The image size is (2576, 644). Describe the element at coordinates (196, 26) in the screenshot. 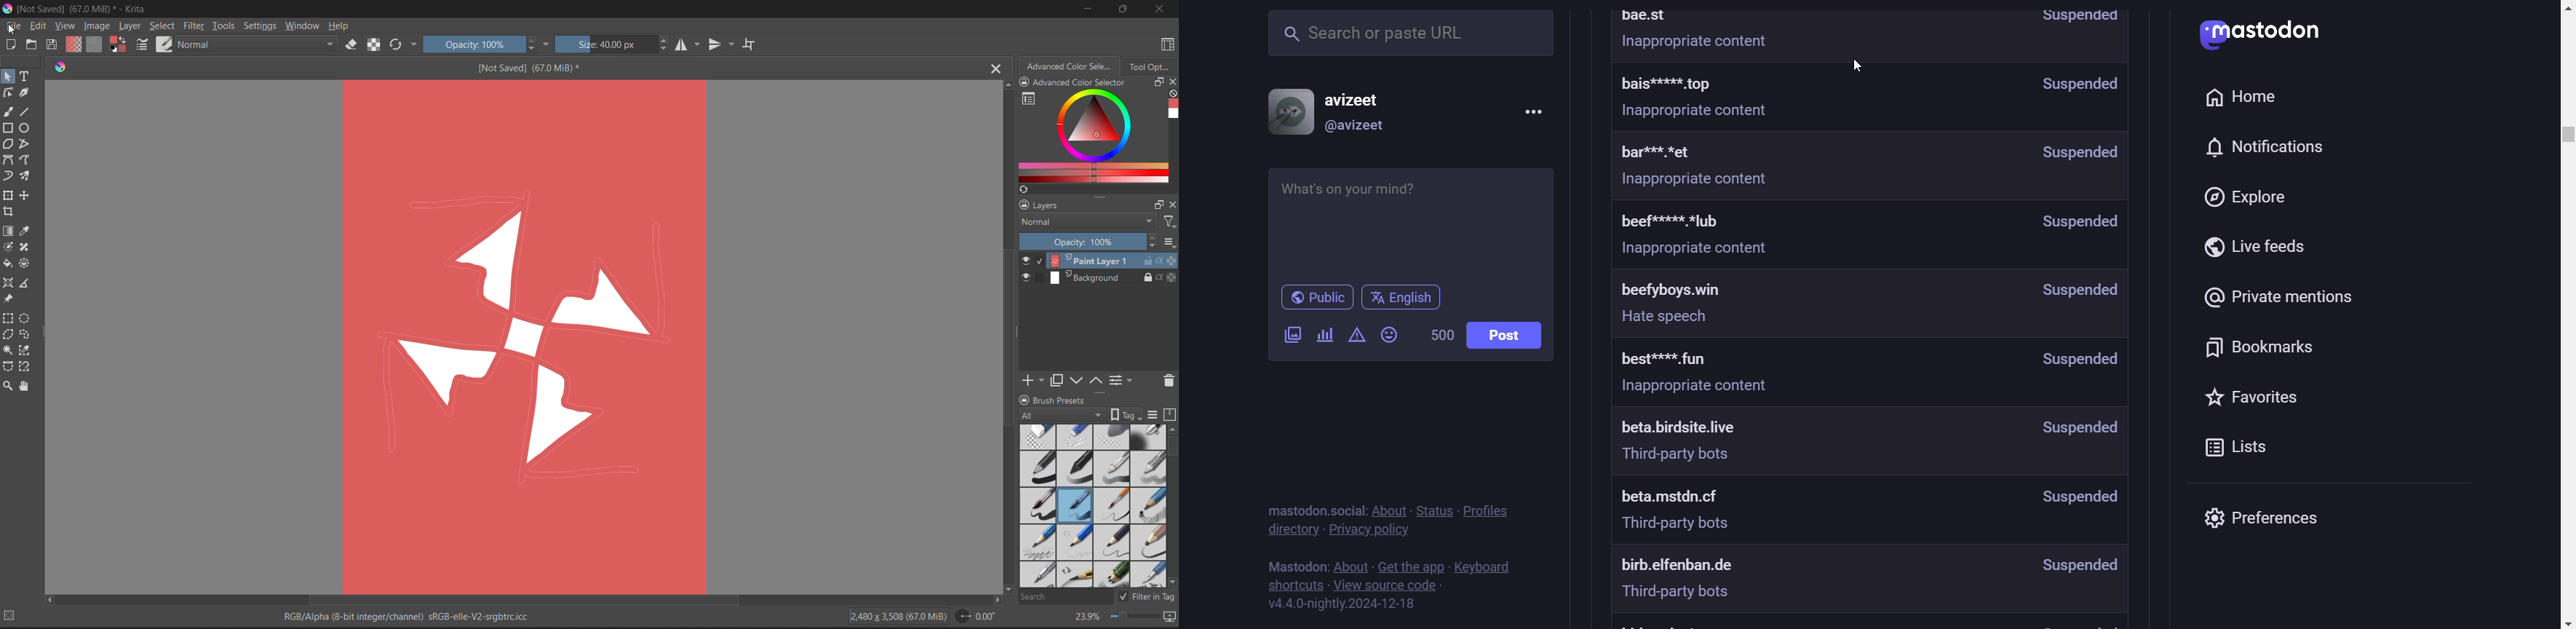

I see `filter` at that location.